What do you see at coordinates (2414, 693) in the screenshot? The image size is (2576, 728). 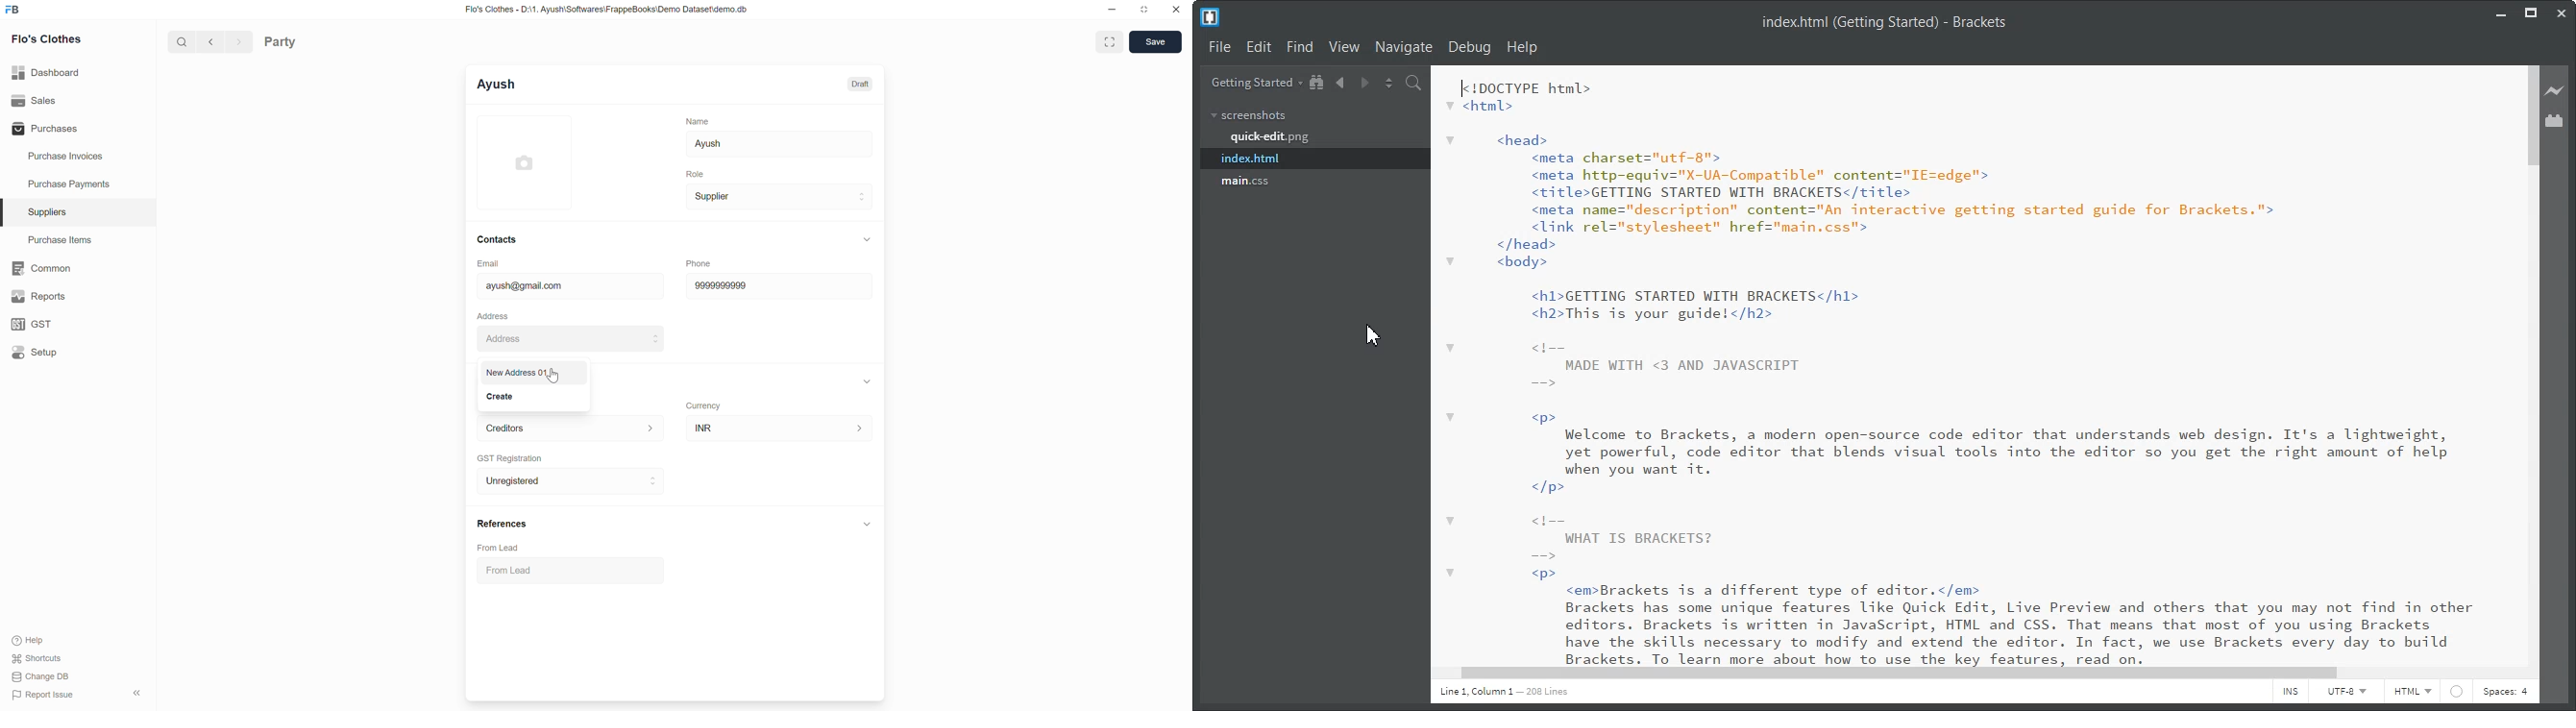 I see `HTML` at bounding box center [2414, 693].